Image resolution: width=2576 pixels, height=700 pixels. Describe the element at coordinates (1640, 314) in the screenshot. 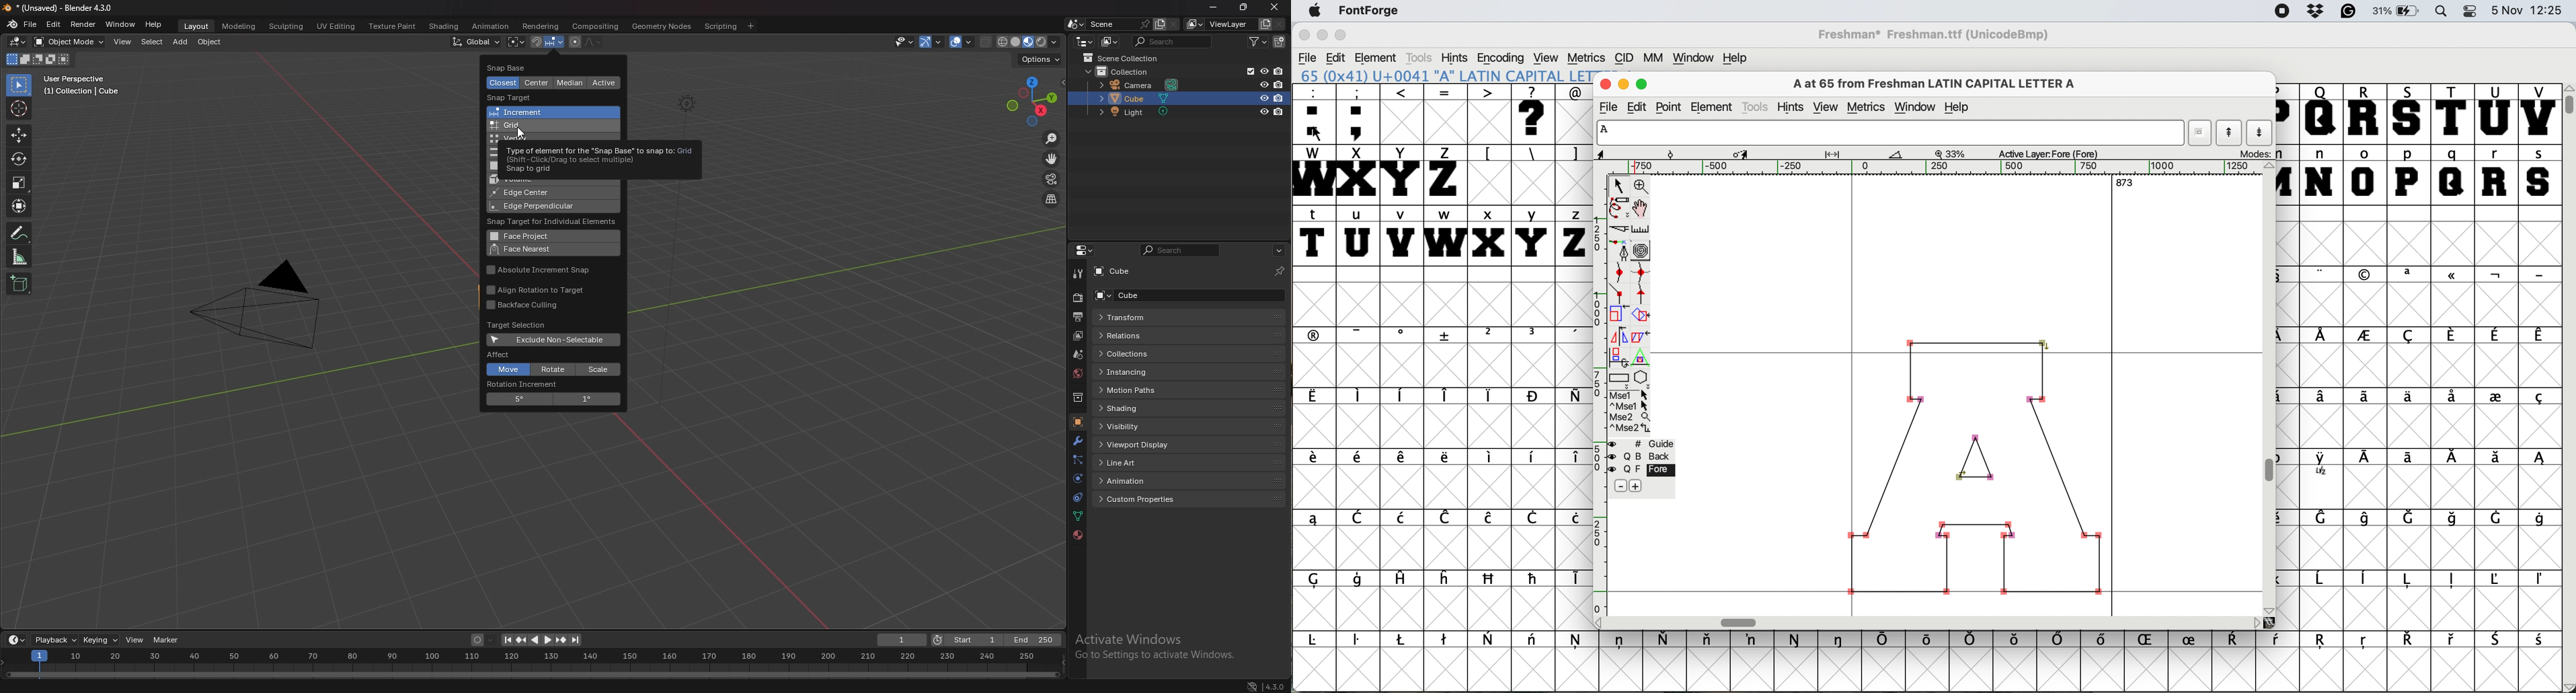

I see `rotate the selection` at that location.